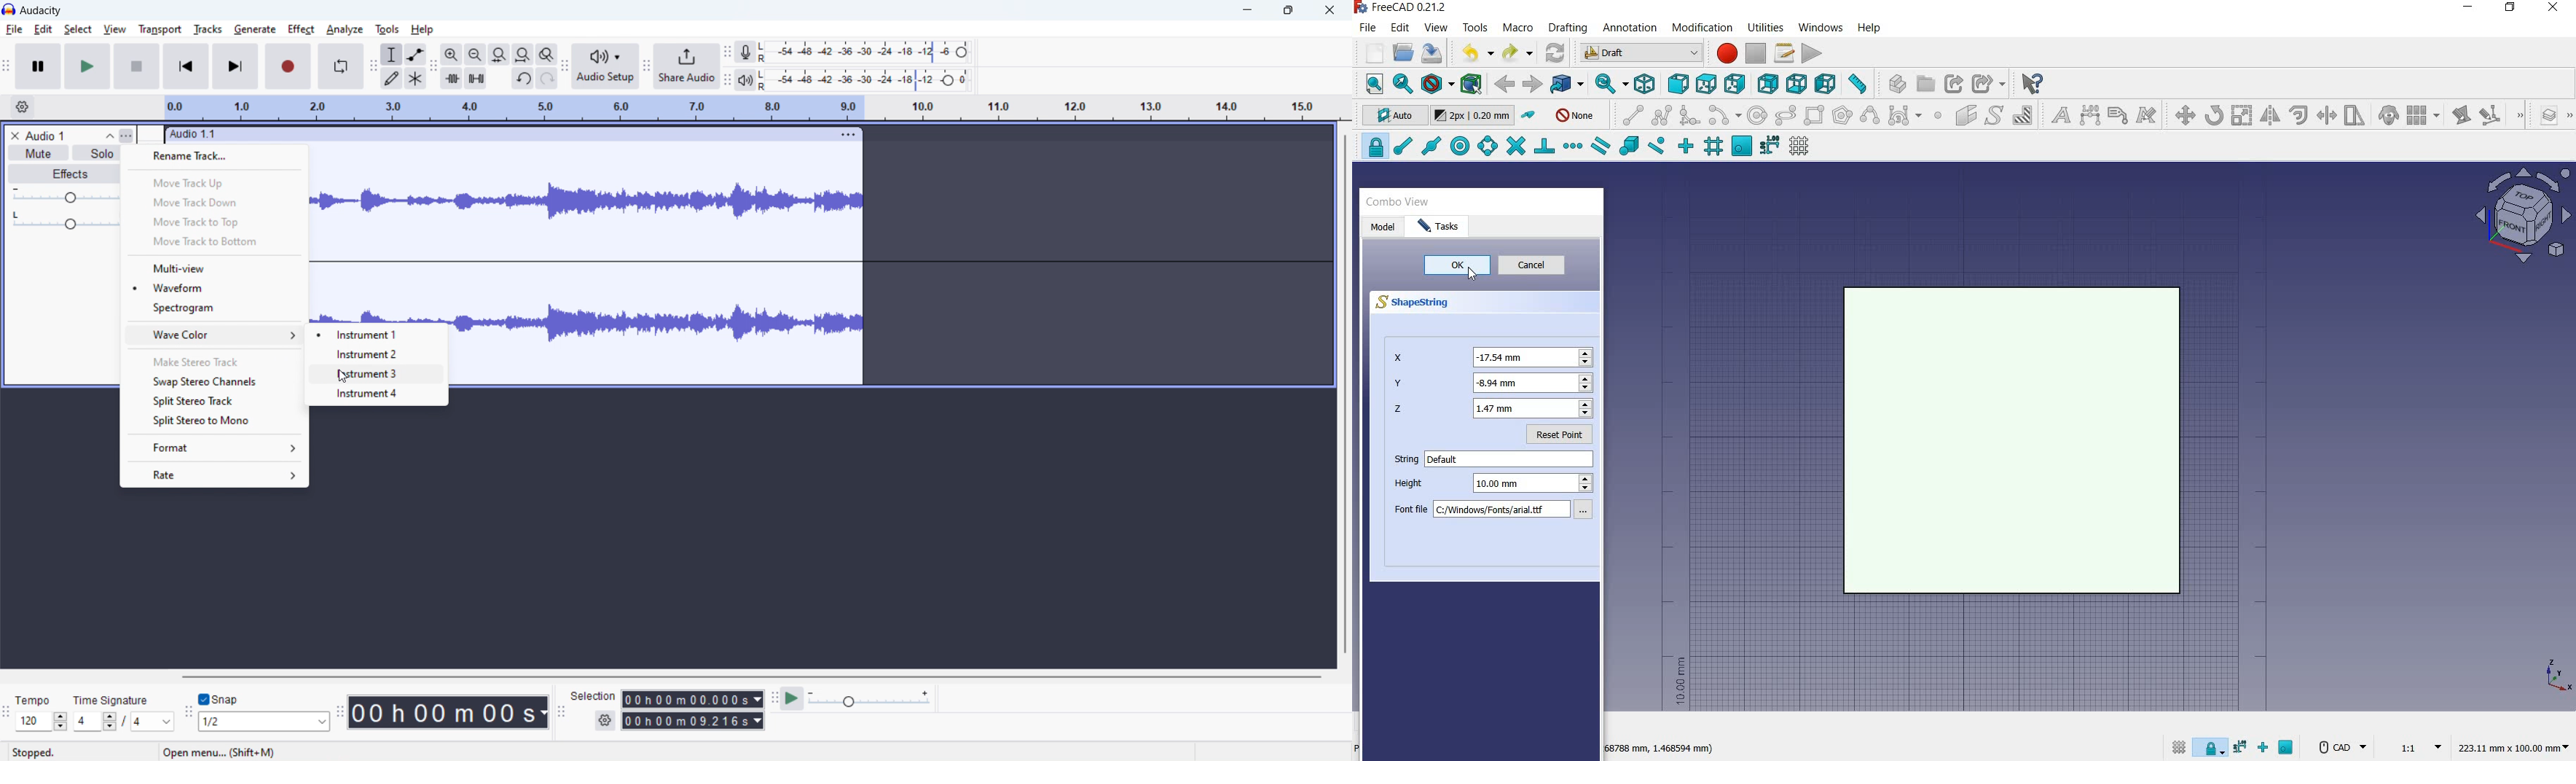 The image size is (2576, 784). What do you see at coordinates (1492, 410) in the screenshot?
I see `z scaling` at bounding box center [1492, 410].